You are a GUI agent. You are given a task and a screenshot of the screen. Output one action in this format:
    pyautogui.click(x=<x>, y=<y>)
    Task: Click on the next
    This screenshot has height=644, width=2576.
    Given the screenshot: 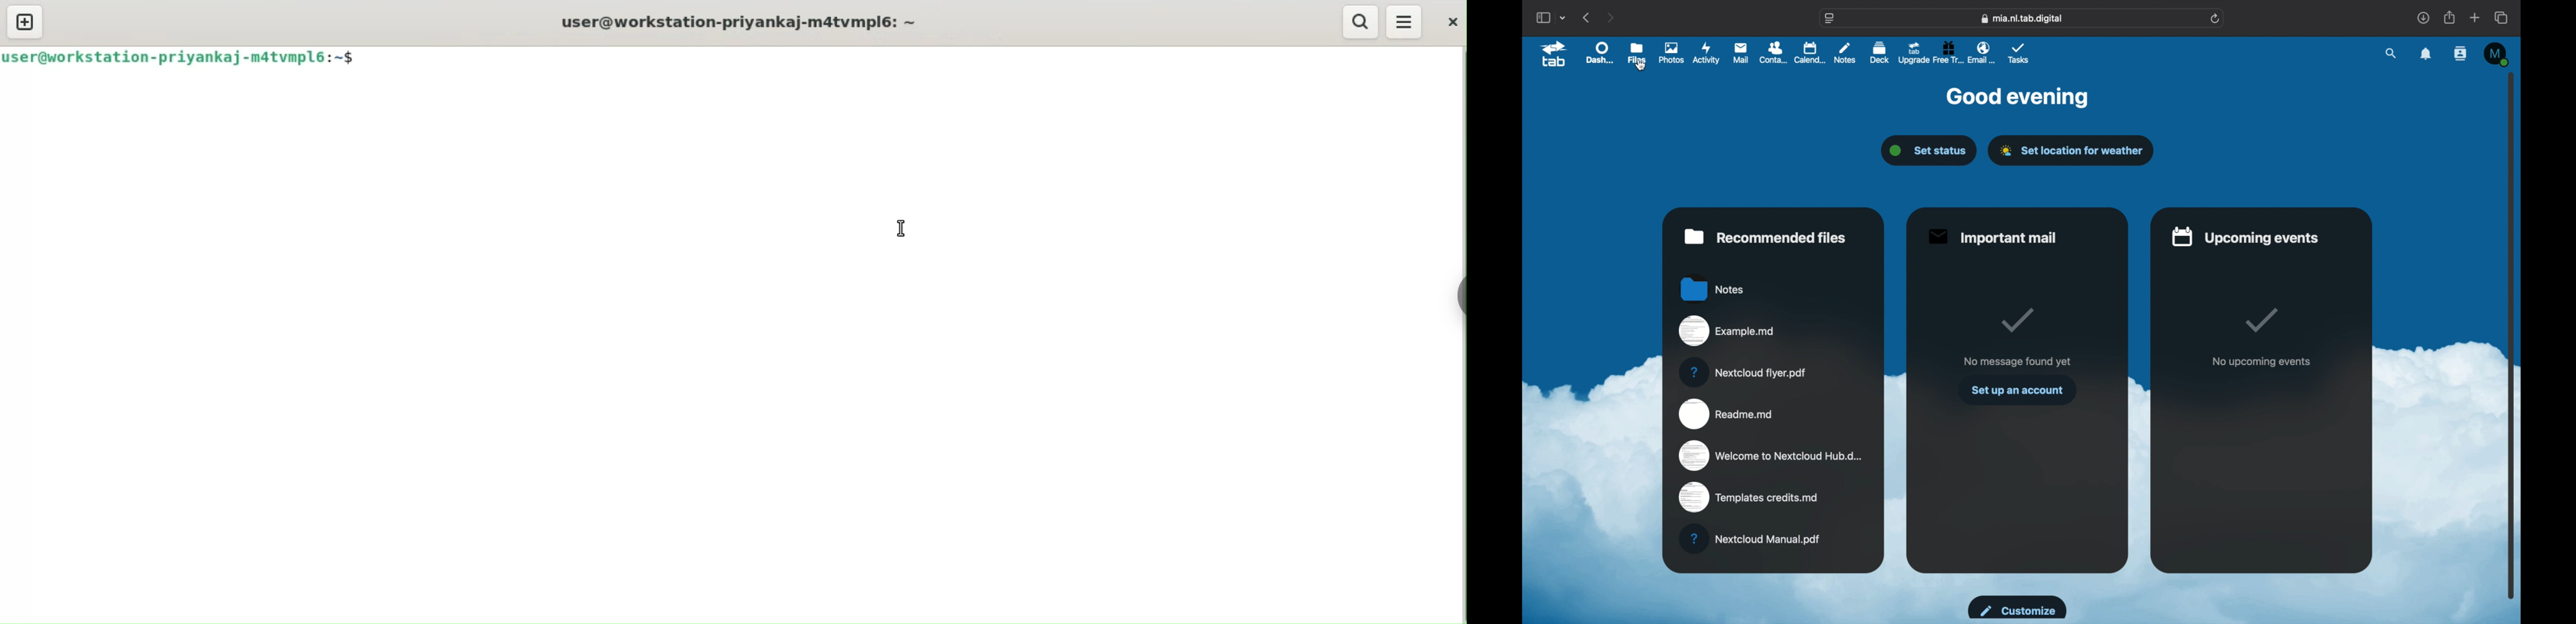 What is the action you would take?
    pyautogui.click(x=1610, y=17)
    